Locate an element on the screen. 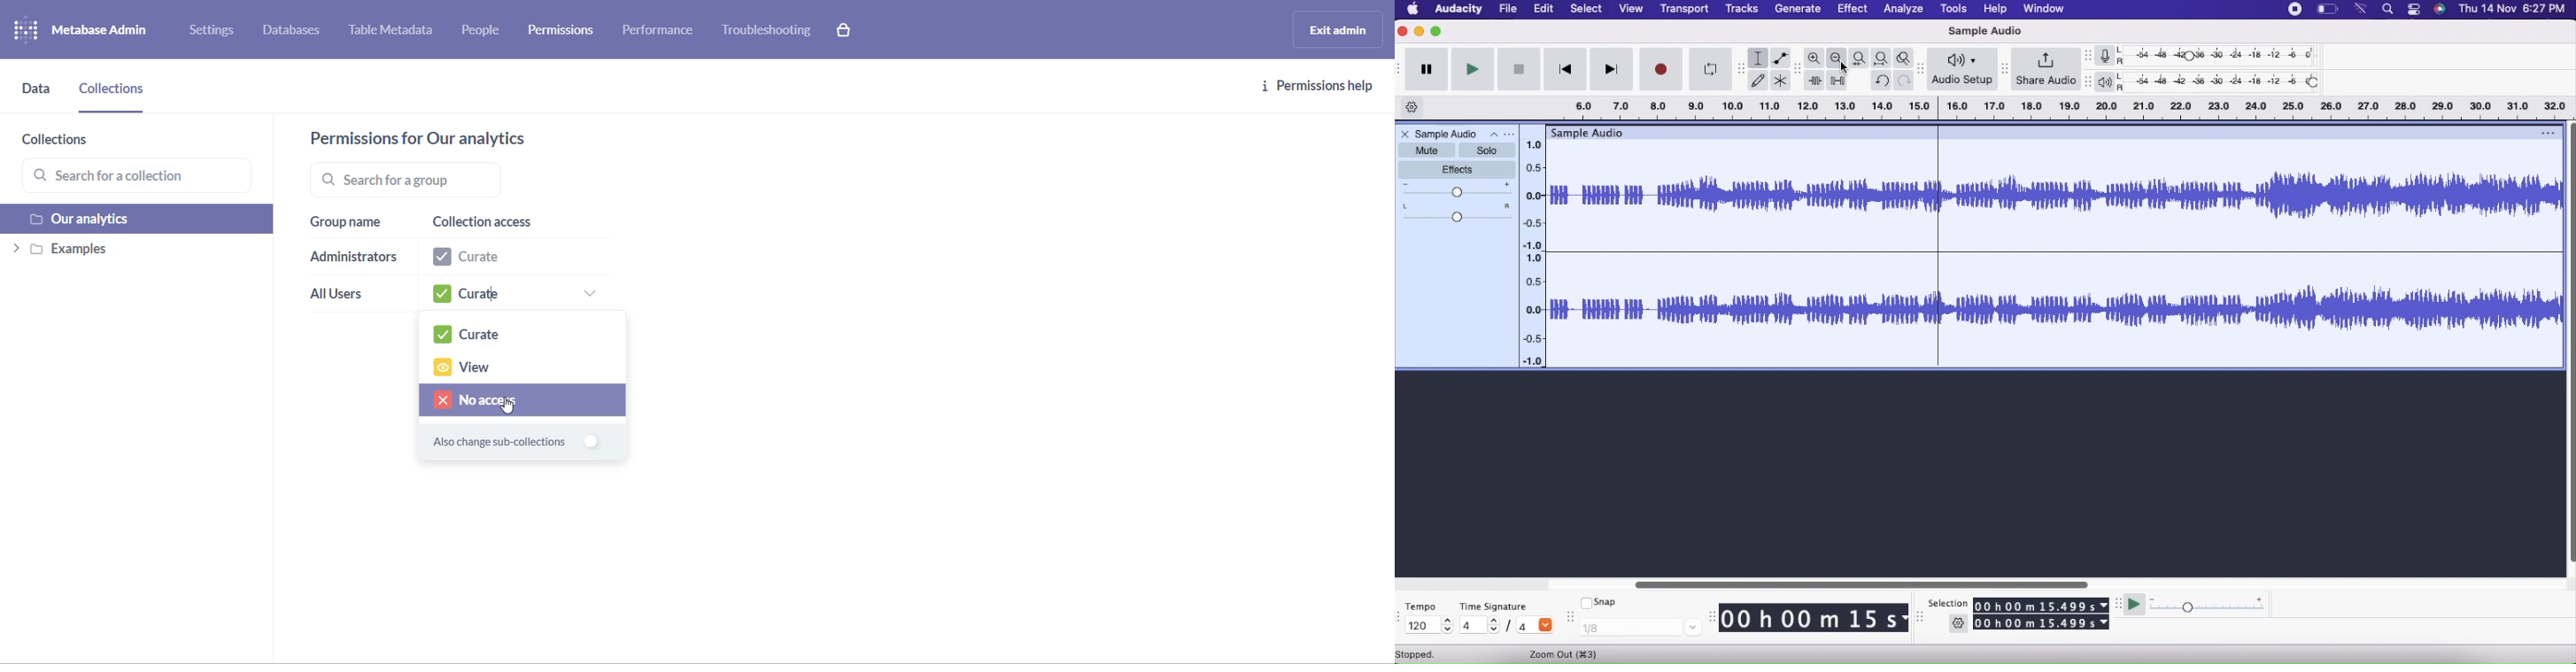 This screenshot has width=2576, height=672. Playback meter is located at coordinates (2110, 82).